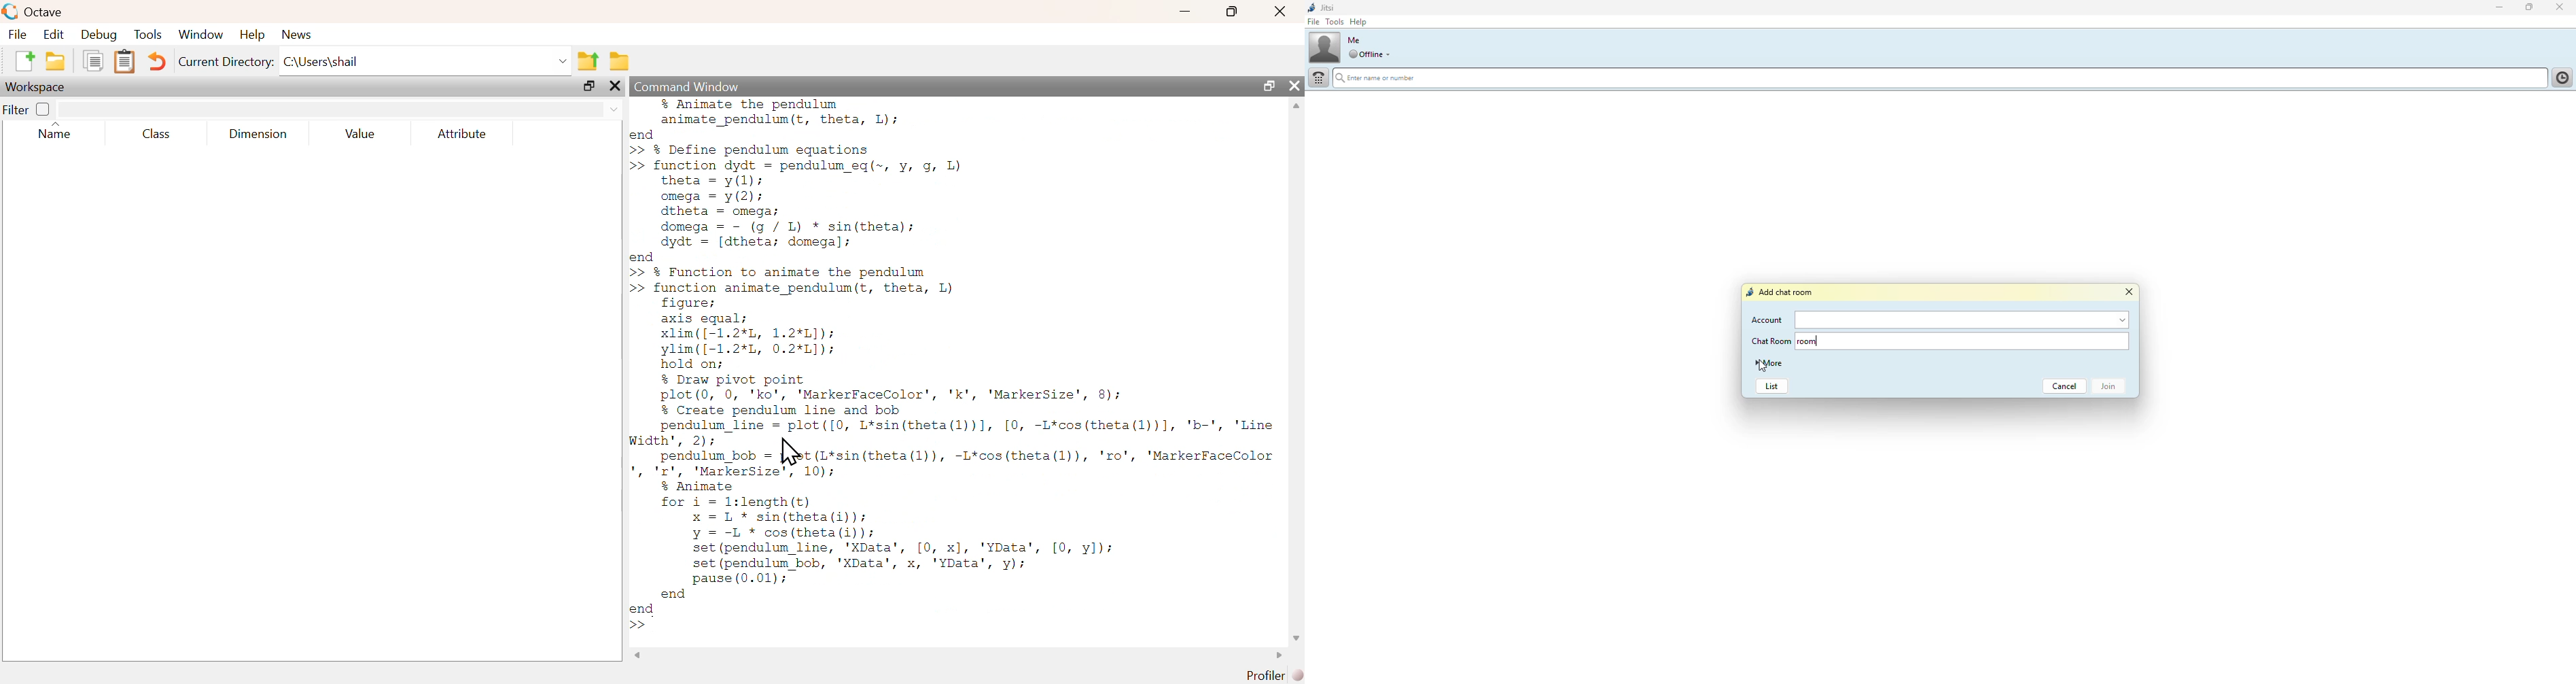 The width and height of the screenshot is (2576, 700). Describe the element at coordinates (1323, 7) in the screenshot. I see `jitsi` at that location.